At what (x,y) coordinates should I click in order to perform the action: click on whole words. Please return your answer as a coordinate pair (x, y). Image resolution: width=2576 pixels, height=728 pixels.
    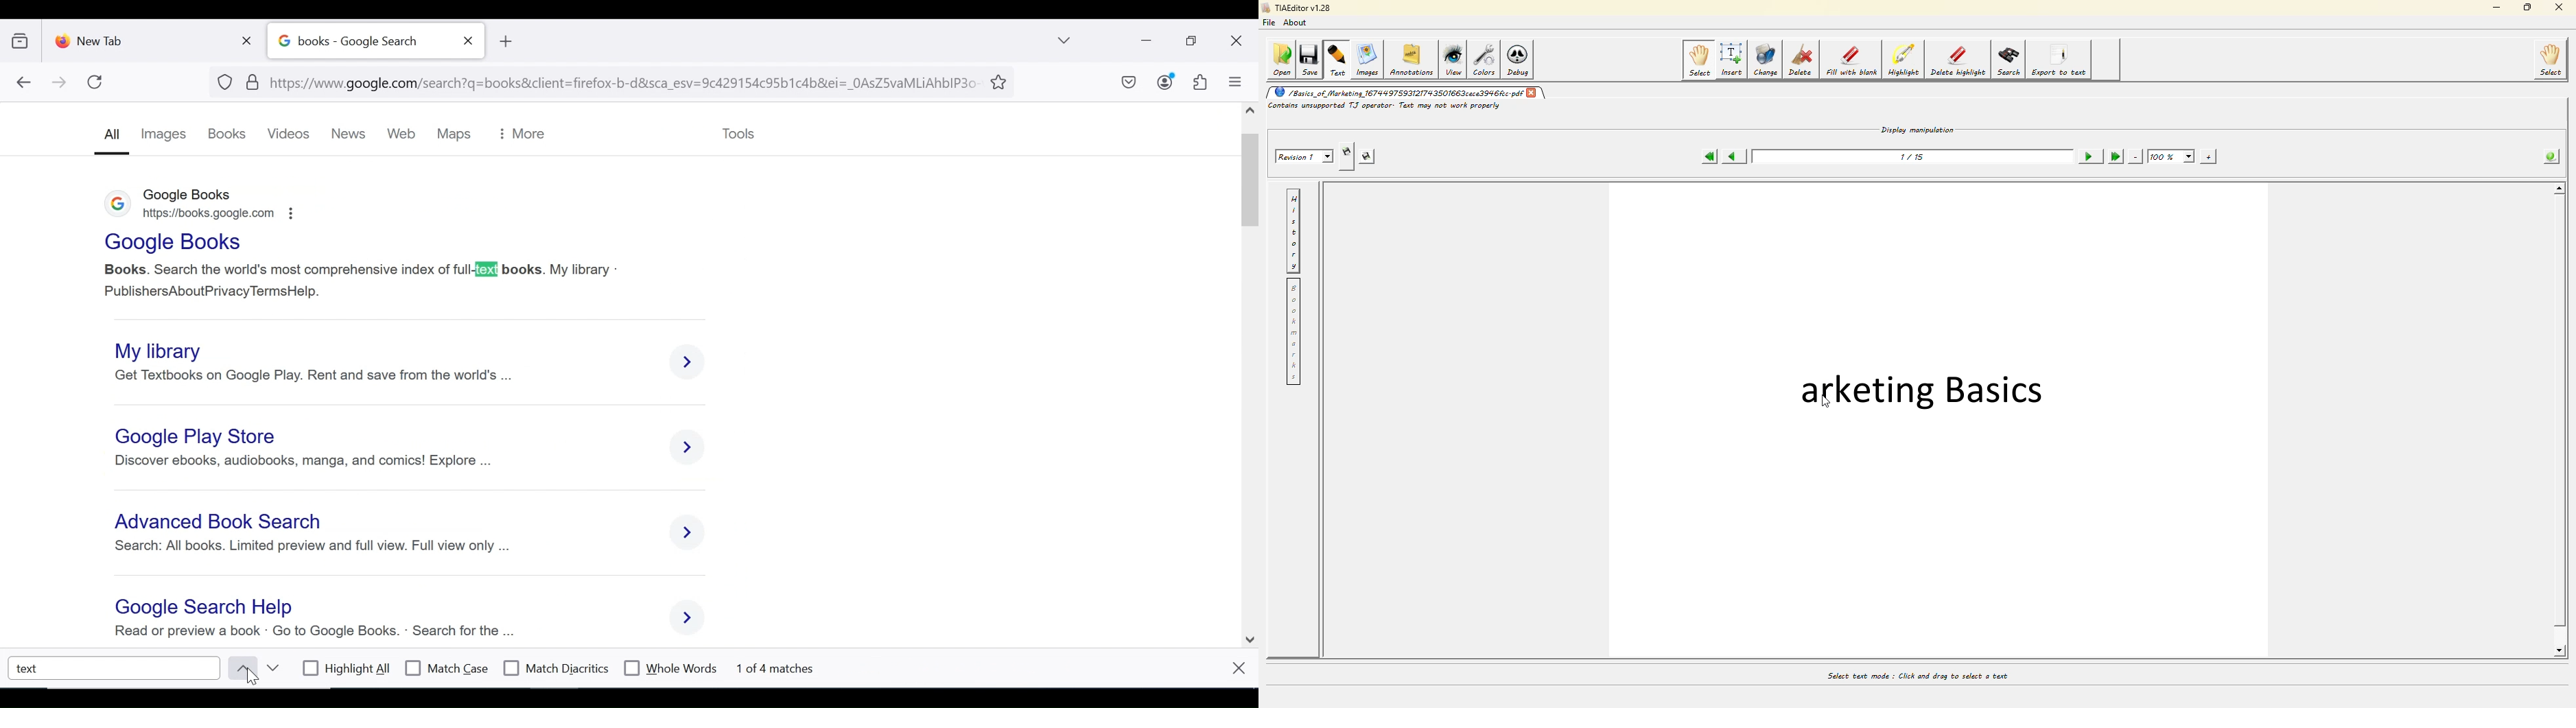
    Looking at the image, I should click on (670, 667).